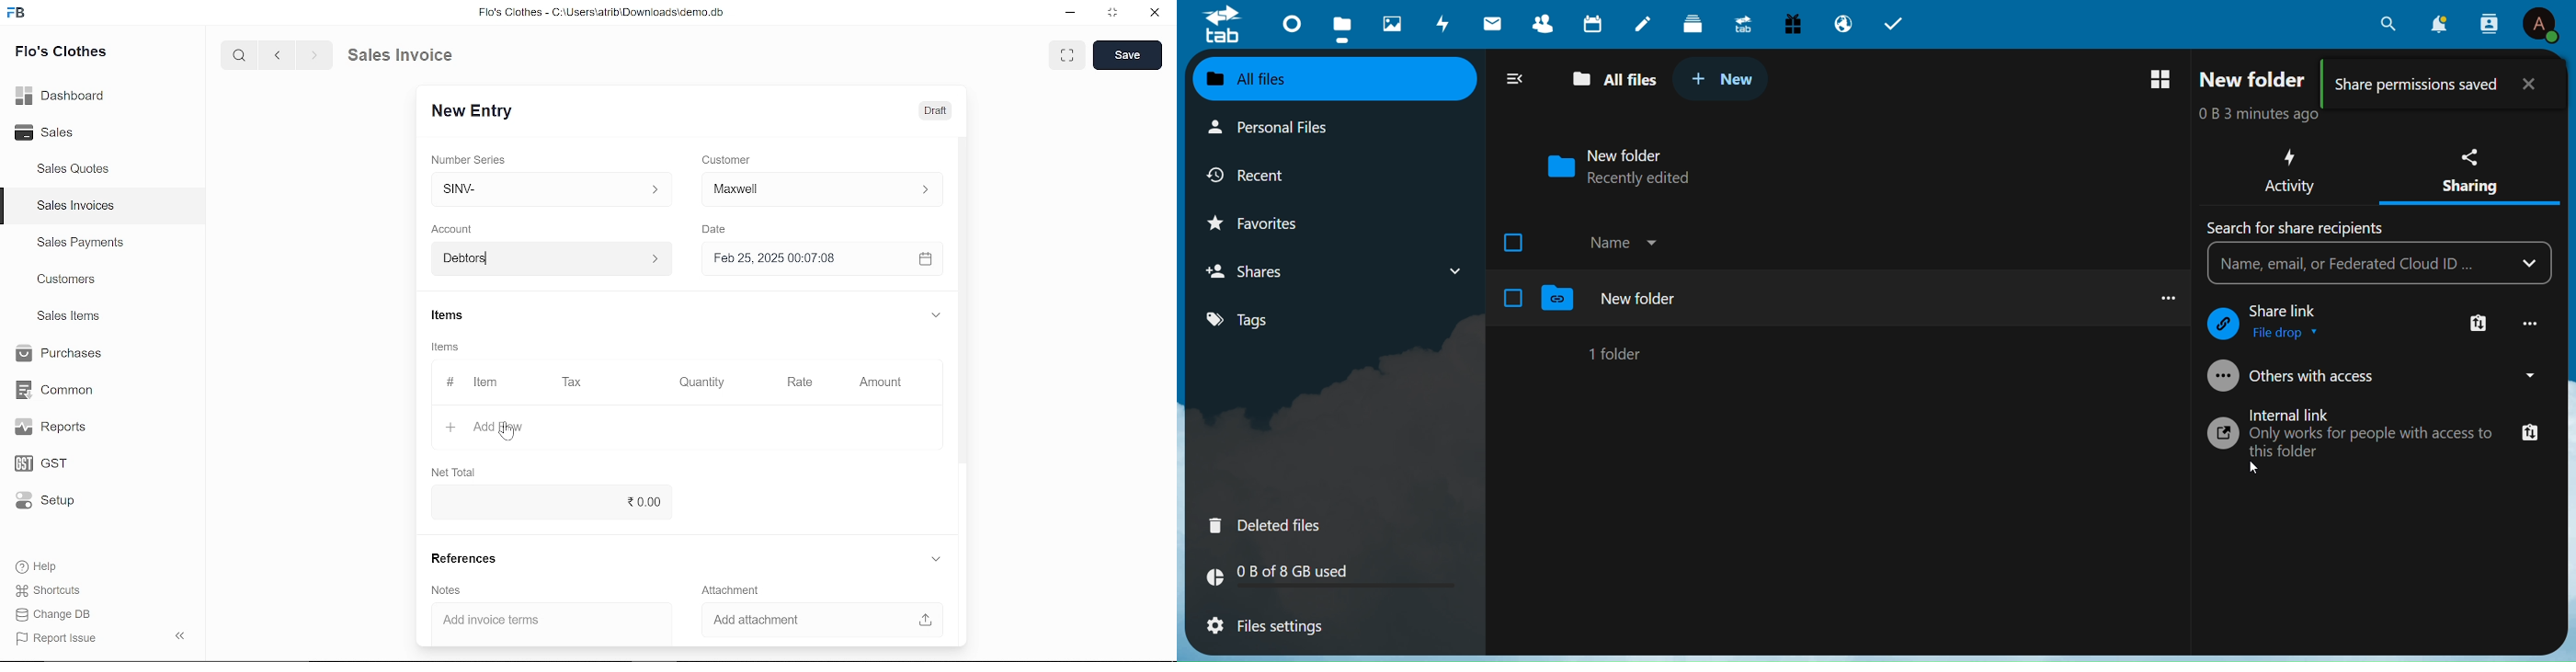 The image size is (2576, 672). Describe the element at coordinates (717, 229) in the screenshot. I see `Date` at that location.